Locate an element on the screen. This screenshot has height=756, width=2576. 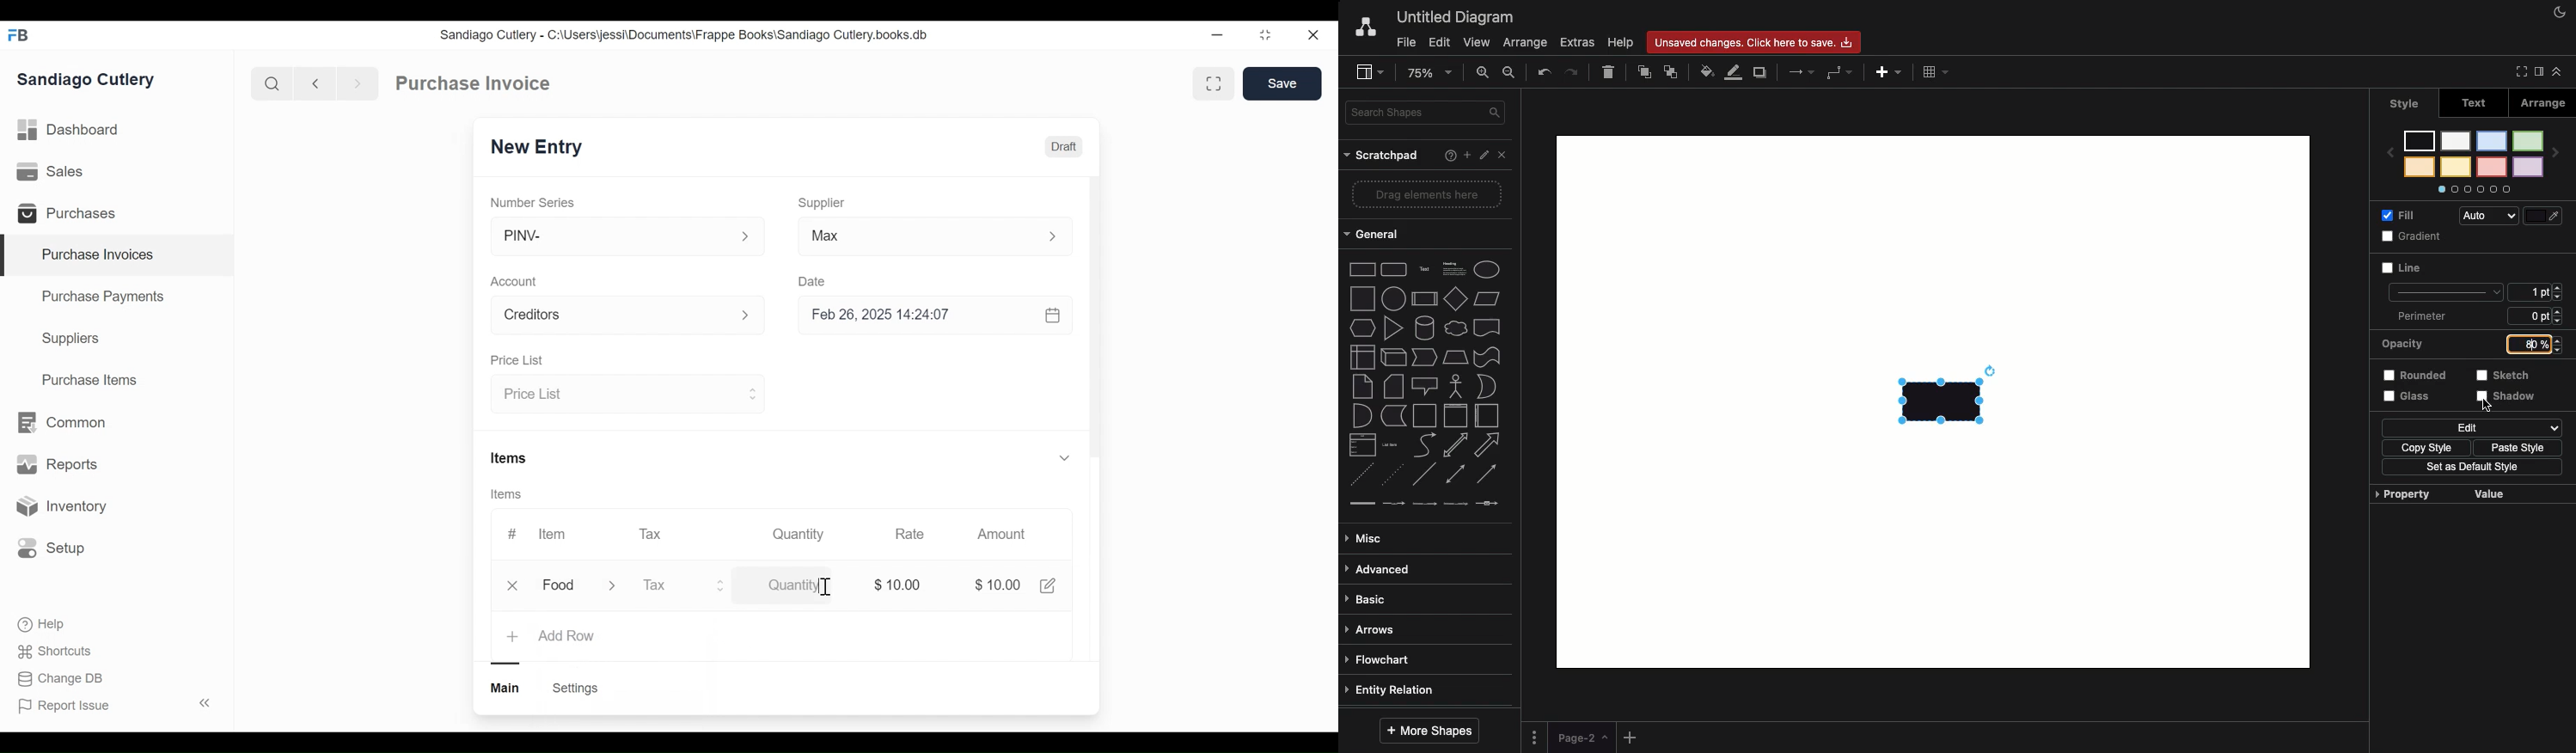
Rate is located at coordinates (908, 534).